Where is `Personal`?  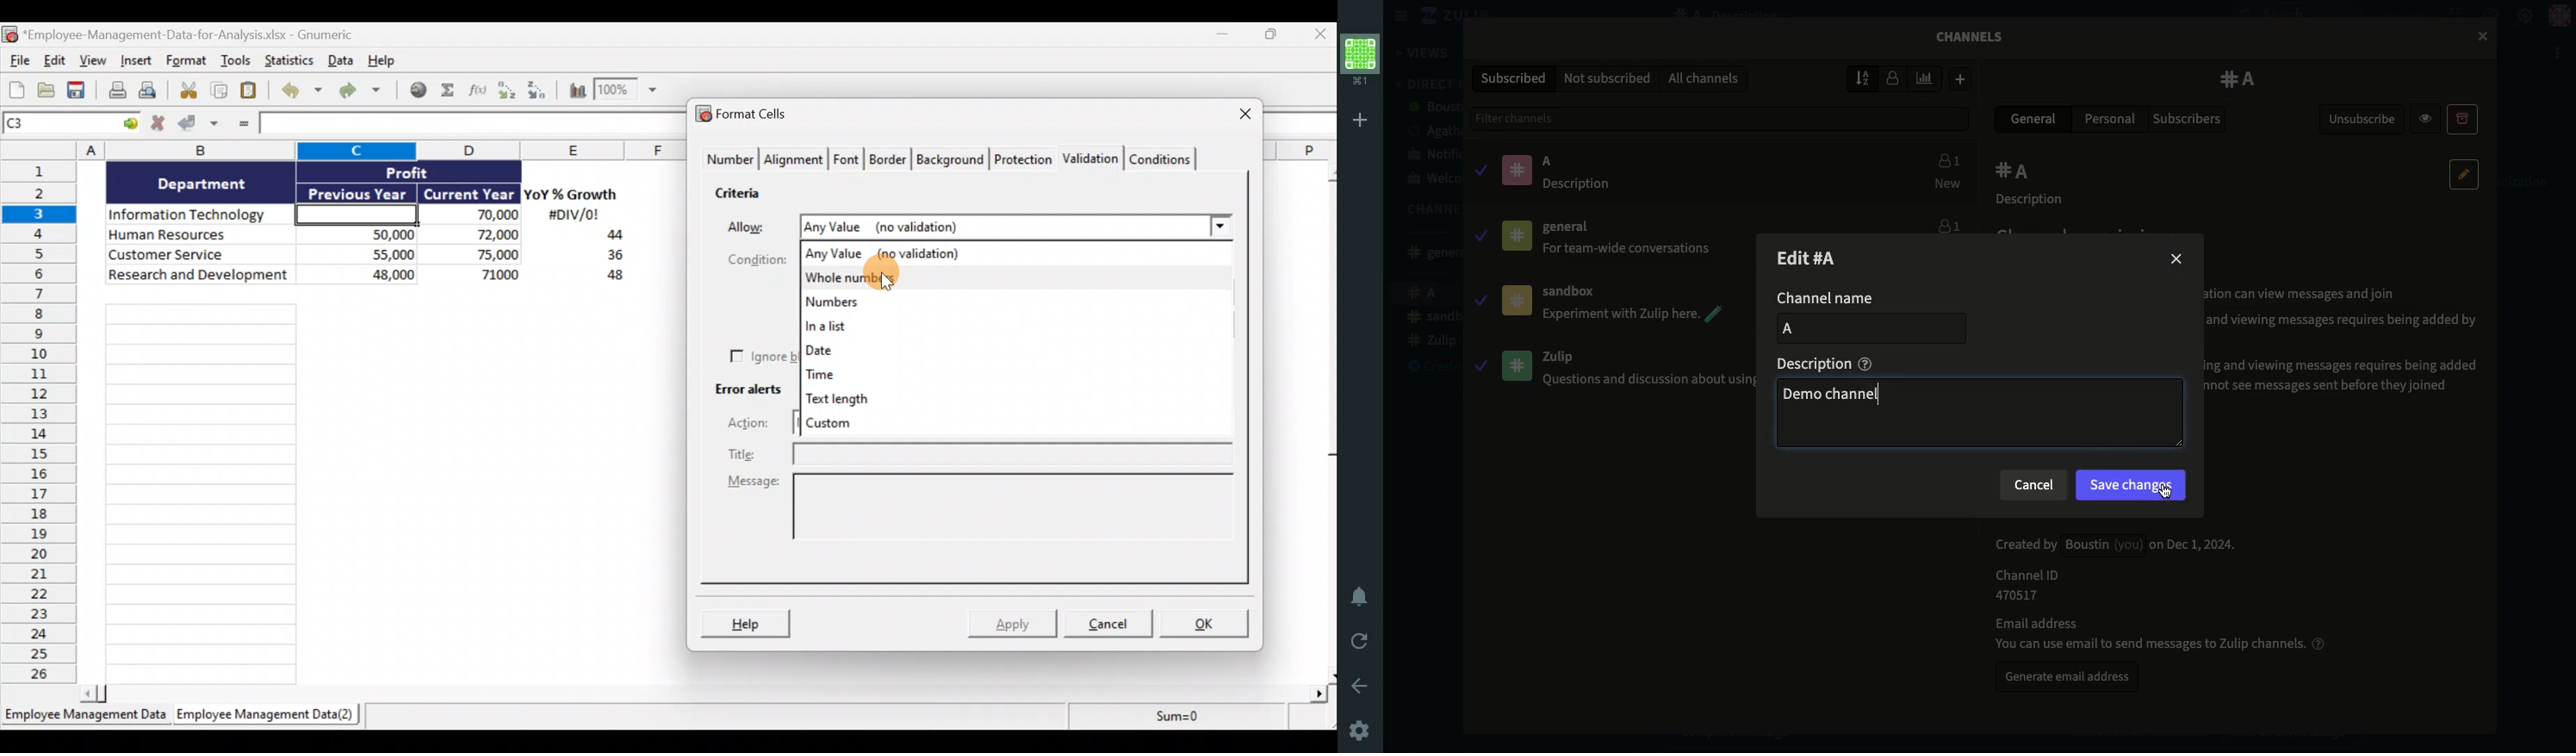 Personal is located at coordinates (2110, 118).